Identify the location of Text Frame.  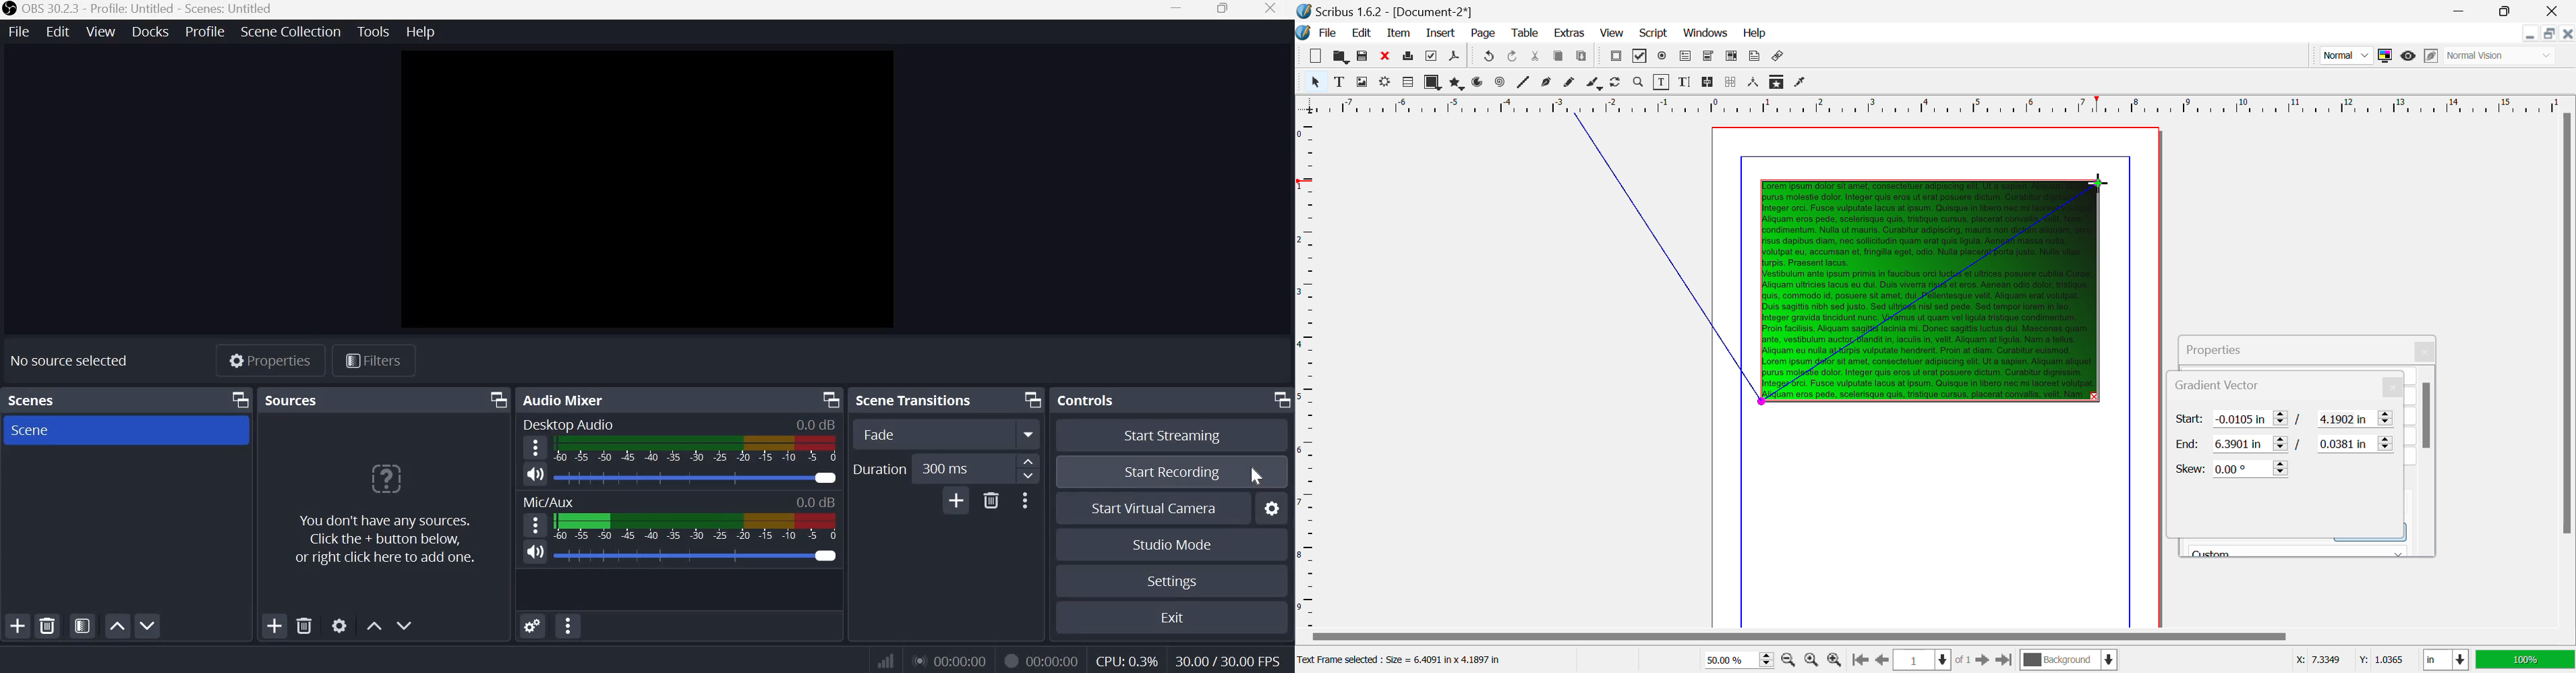
(1339, 81).